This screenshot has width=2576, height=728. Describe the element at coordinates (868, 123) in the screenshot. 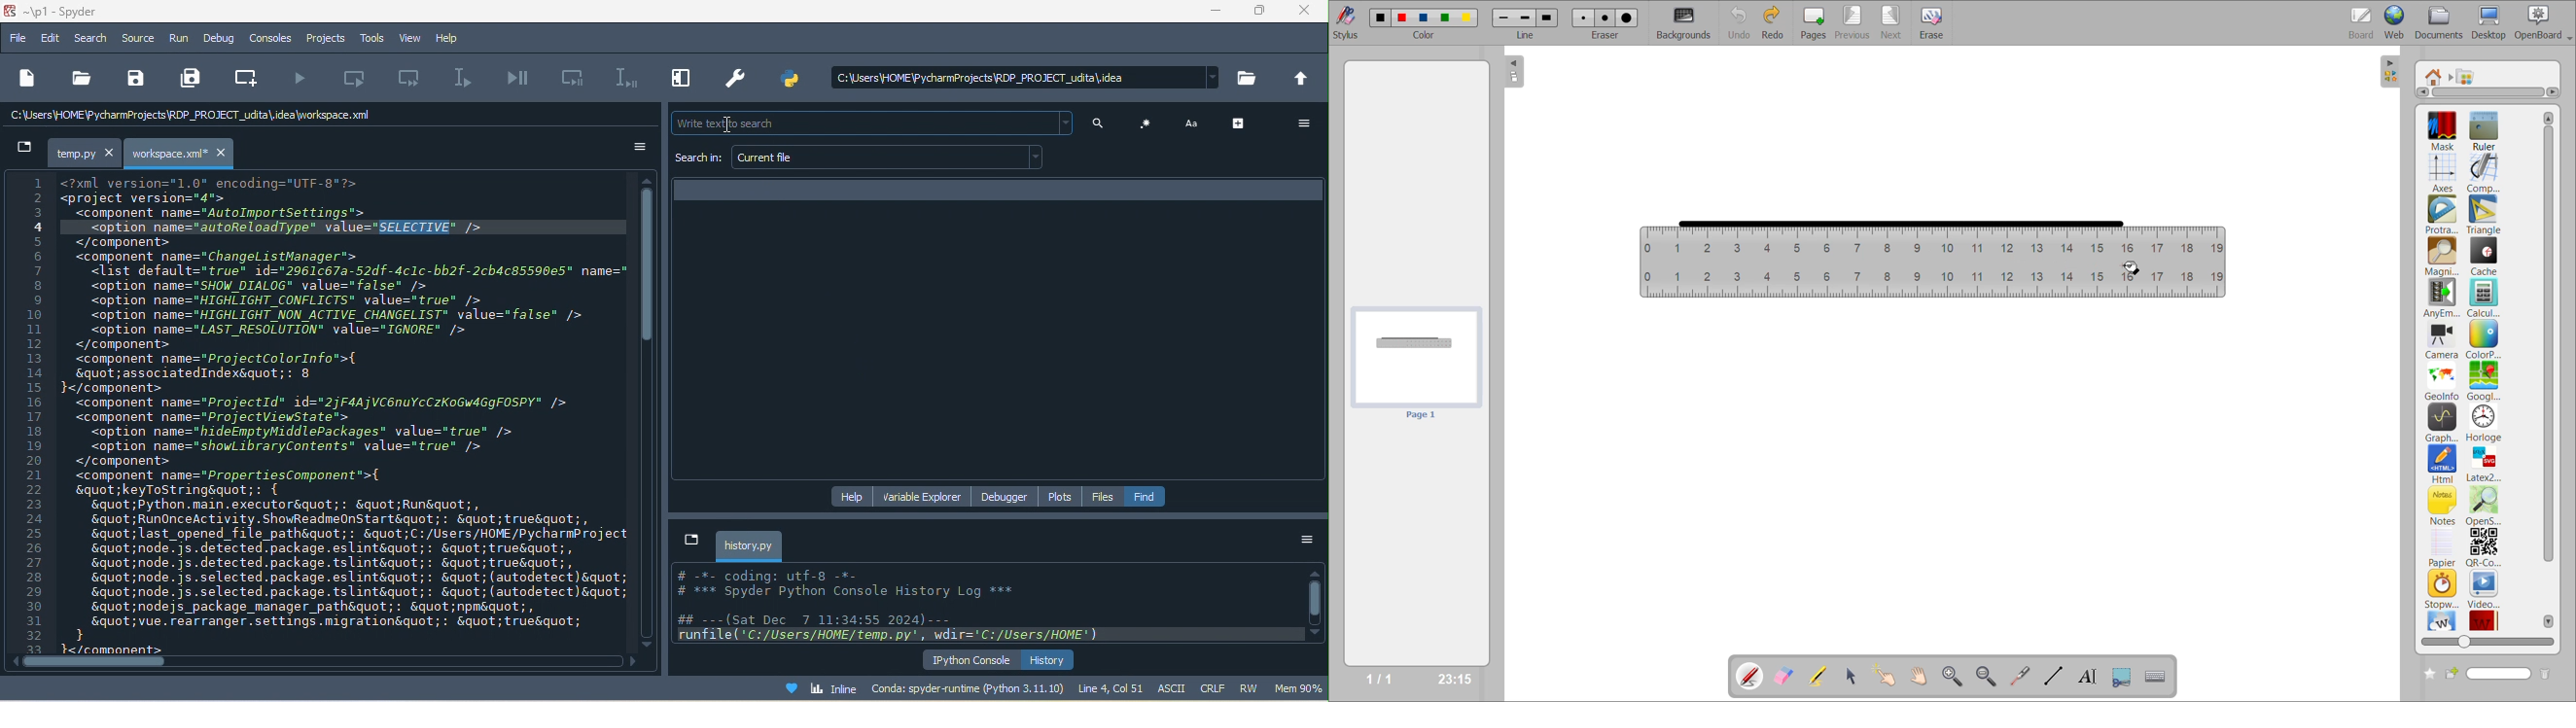

I see `write text to search search` at that location.